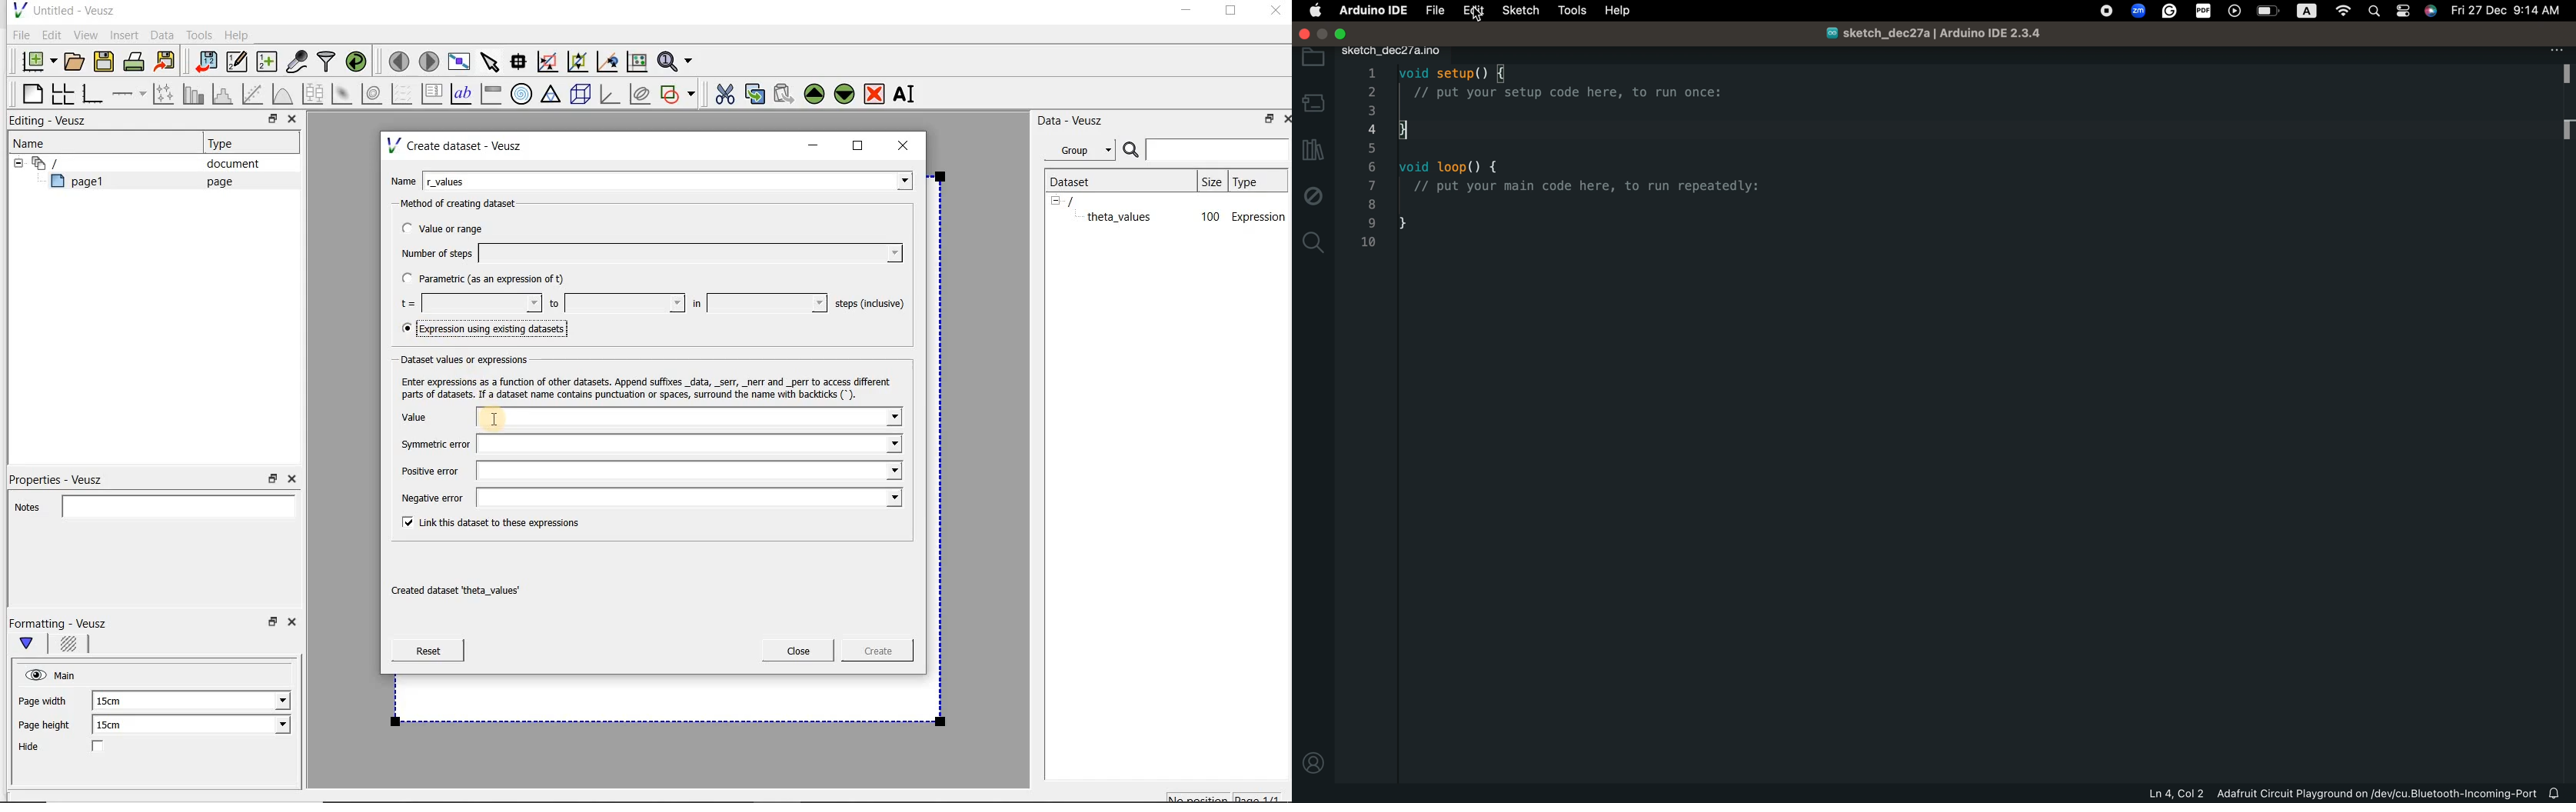 This screenshot has width=2576, height=812. What do you see at coordinates (402, 92) in the screenshot?
I see `plot a vector field` at bounding box center [402, 92].